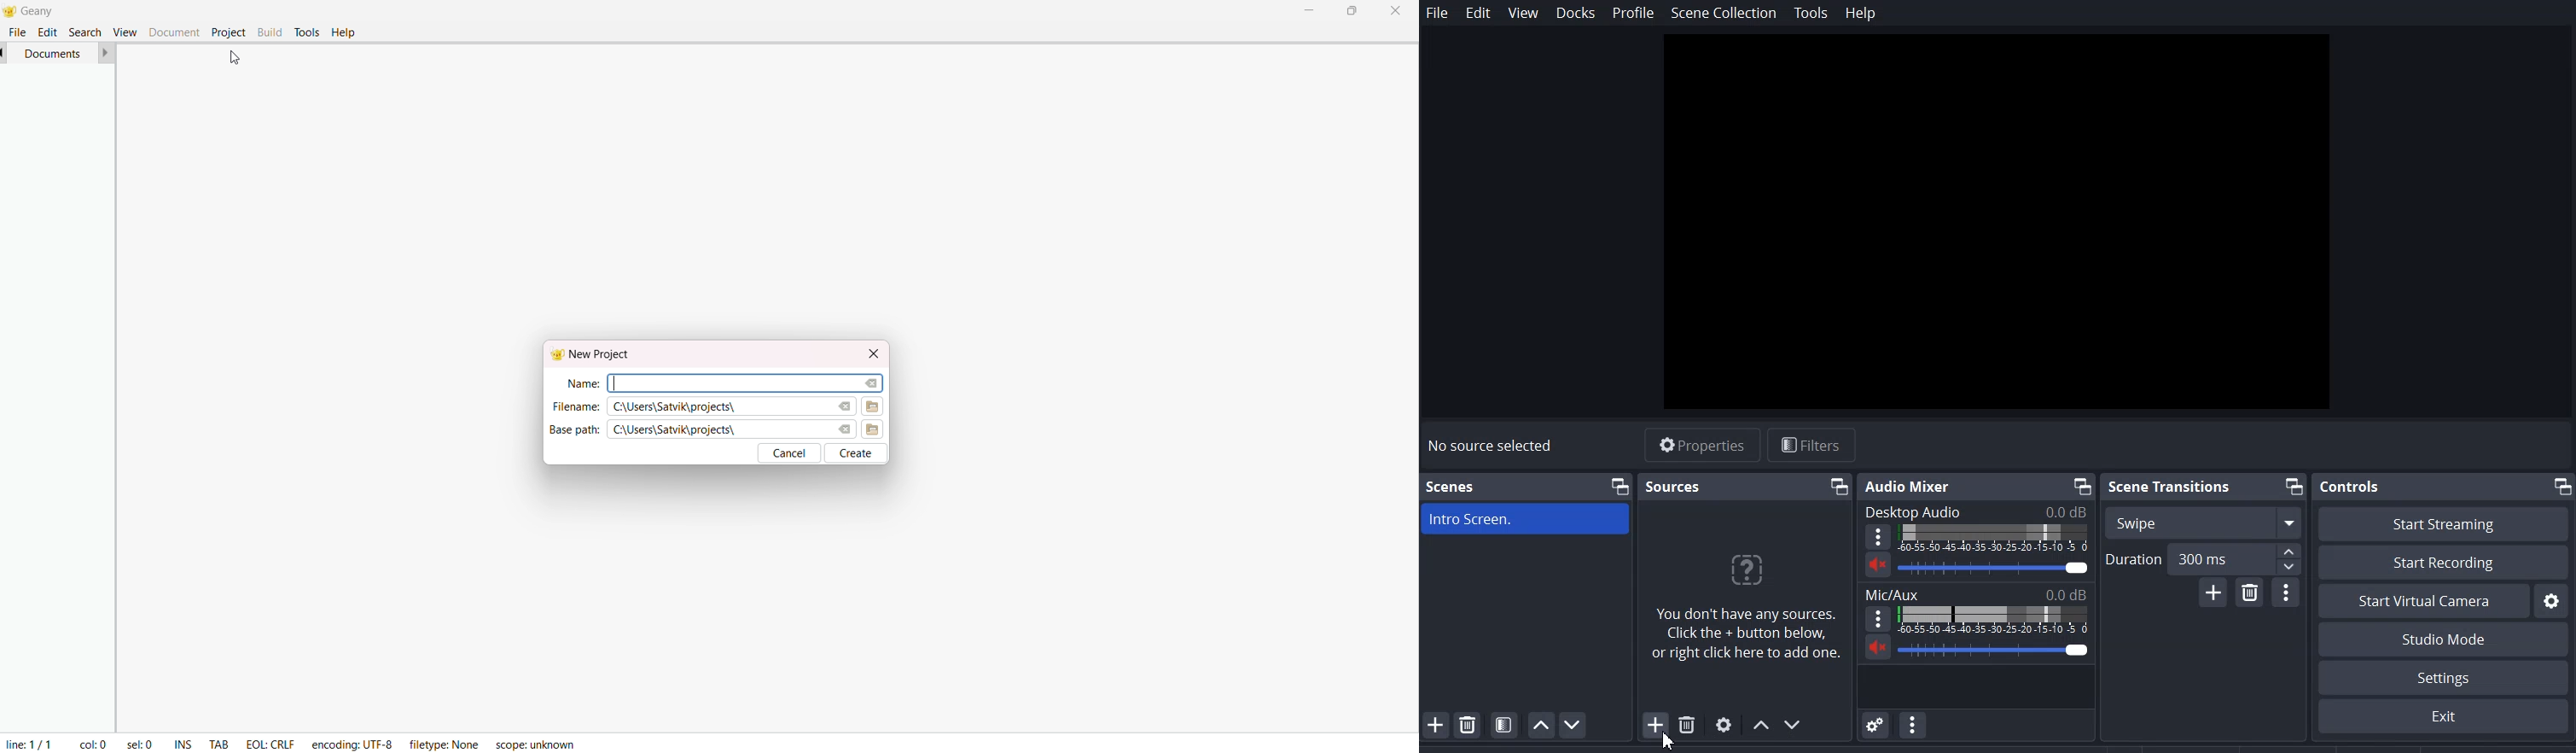  What do you see at coordinates (1876, 564) in the screenshot?
I see `Mute` at bounding box center [1876, 564].